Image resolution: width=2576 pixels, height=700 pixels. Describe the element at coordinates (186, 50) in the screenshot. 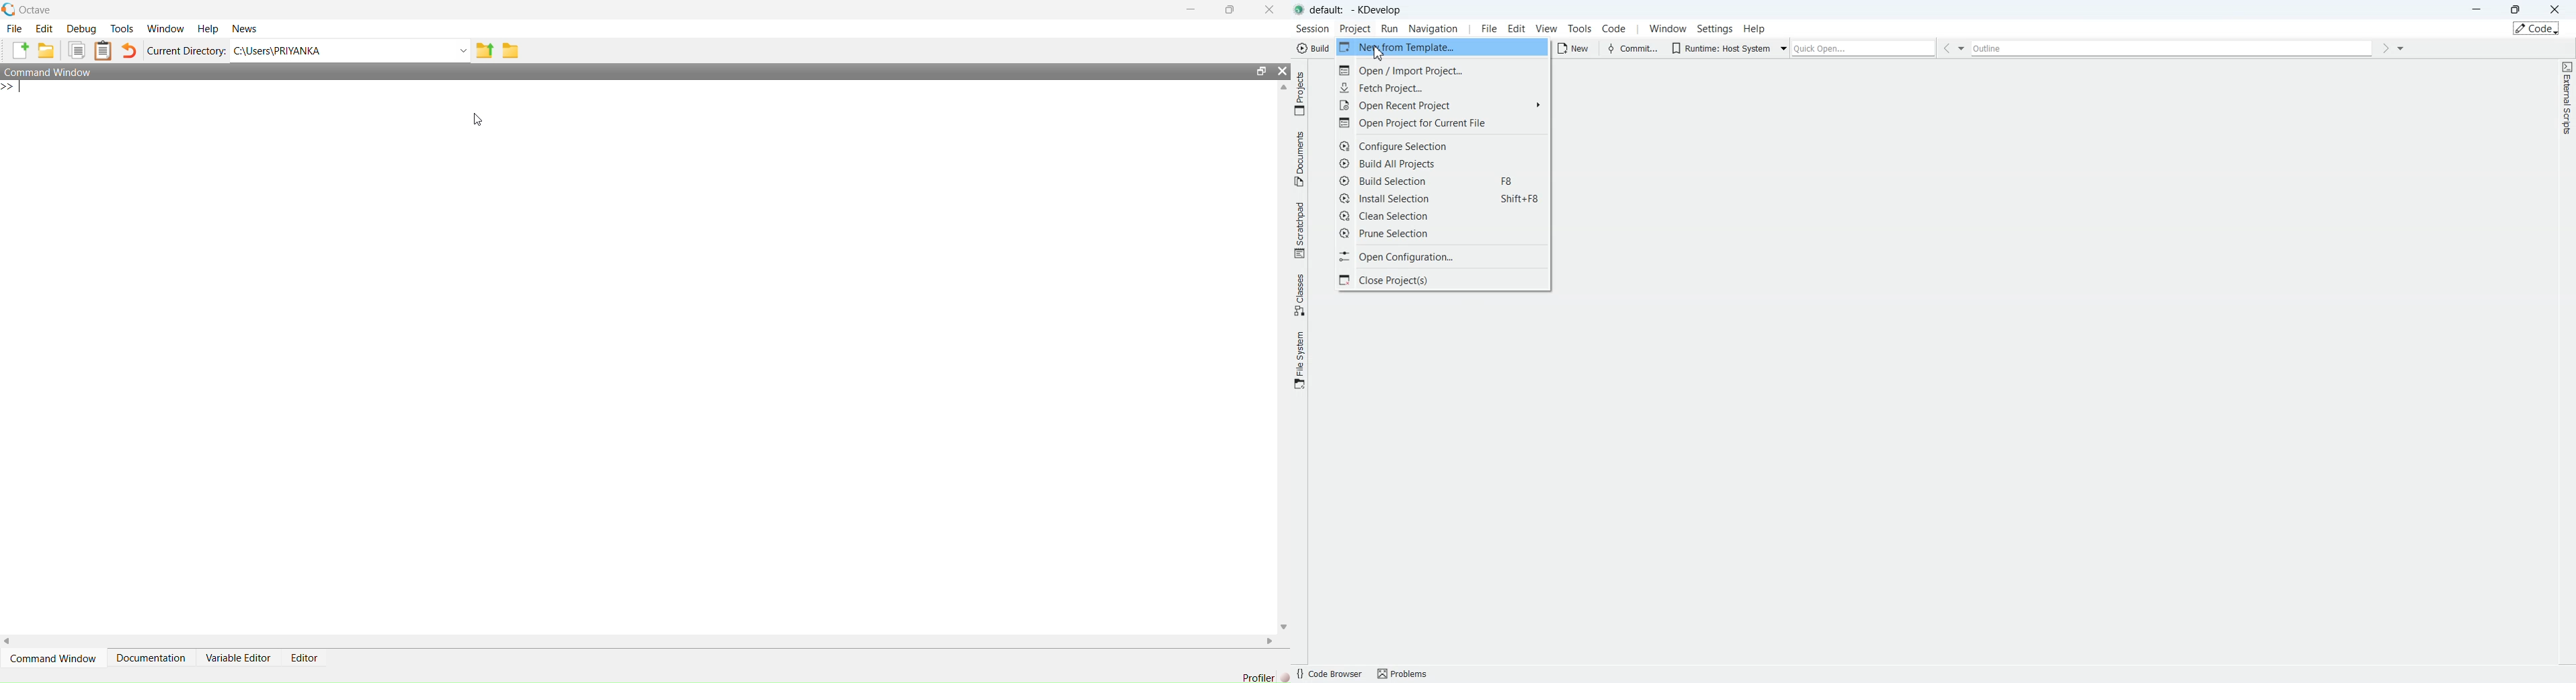

I see `Current Directory:` at that location.